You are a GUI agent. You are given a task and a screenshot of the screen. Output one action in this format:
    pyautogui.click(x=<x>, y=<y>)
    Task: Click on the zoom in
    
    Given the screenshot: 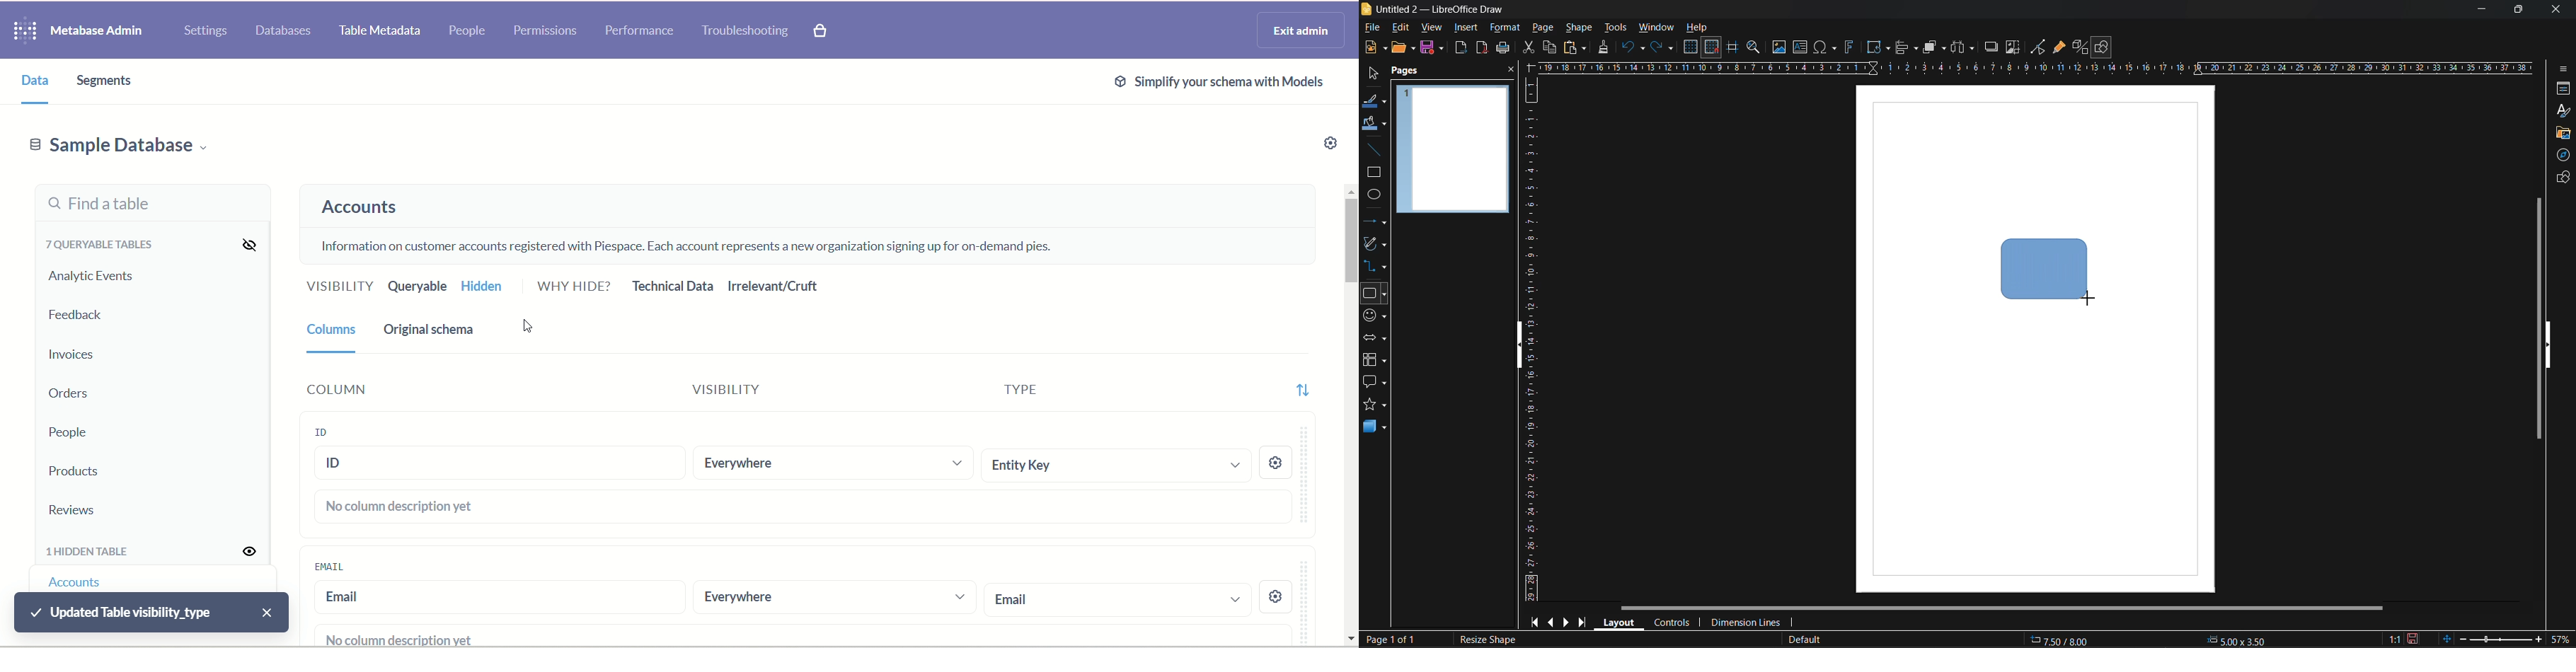 What is the action you would take?
    pyautogui.click(x=2539, y=640)
    